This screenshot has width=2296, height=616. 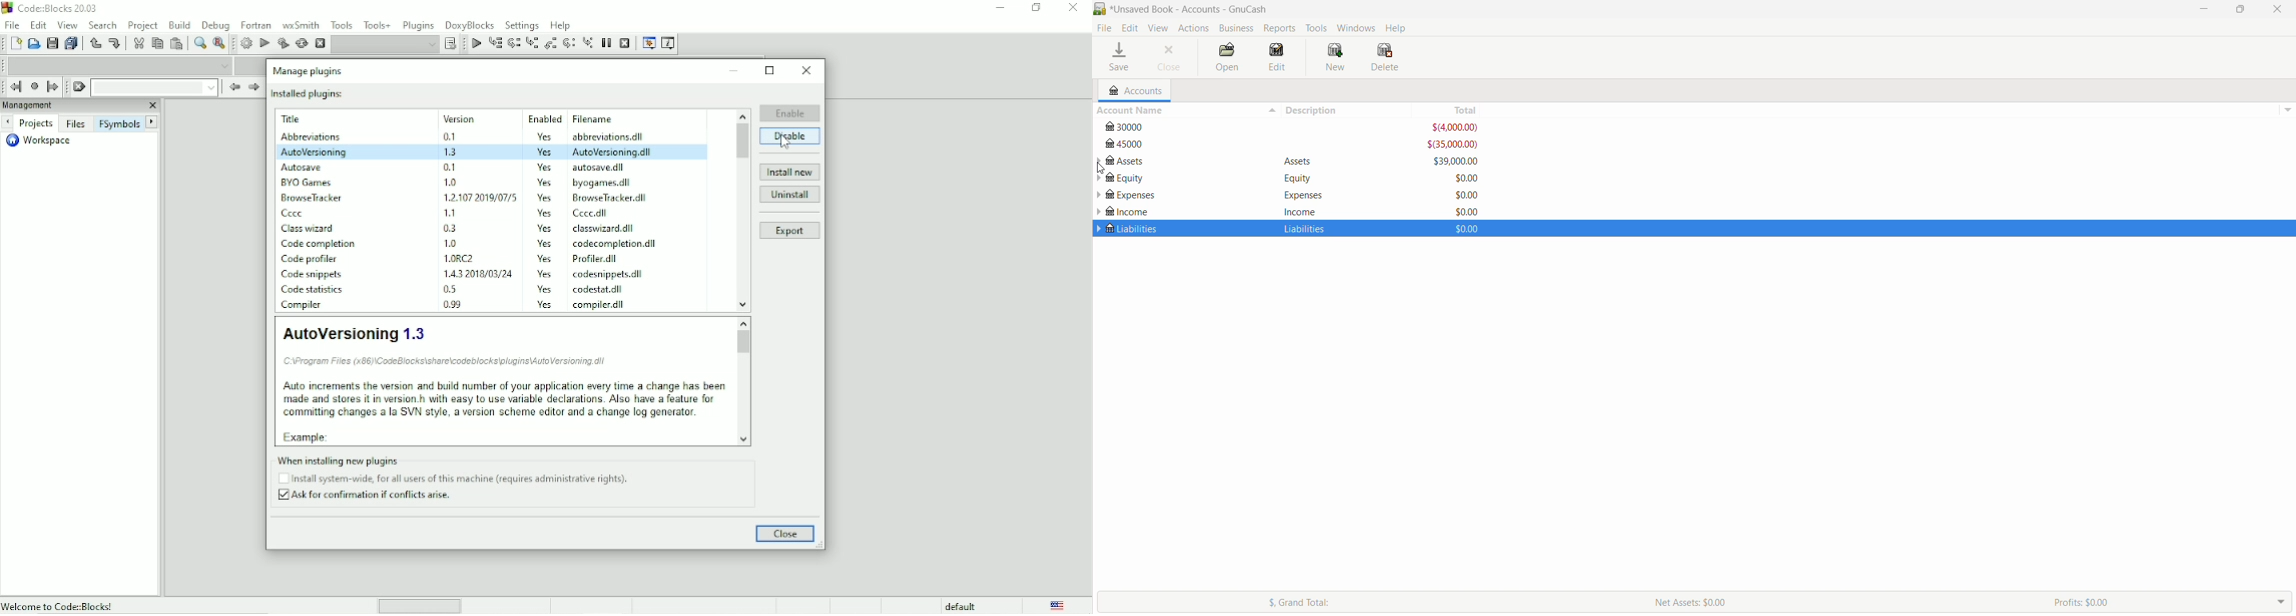 What do you see at coordinates (233, 88) in the screenshot?
I see `Prev` at bounding box center [233, 88].